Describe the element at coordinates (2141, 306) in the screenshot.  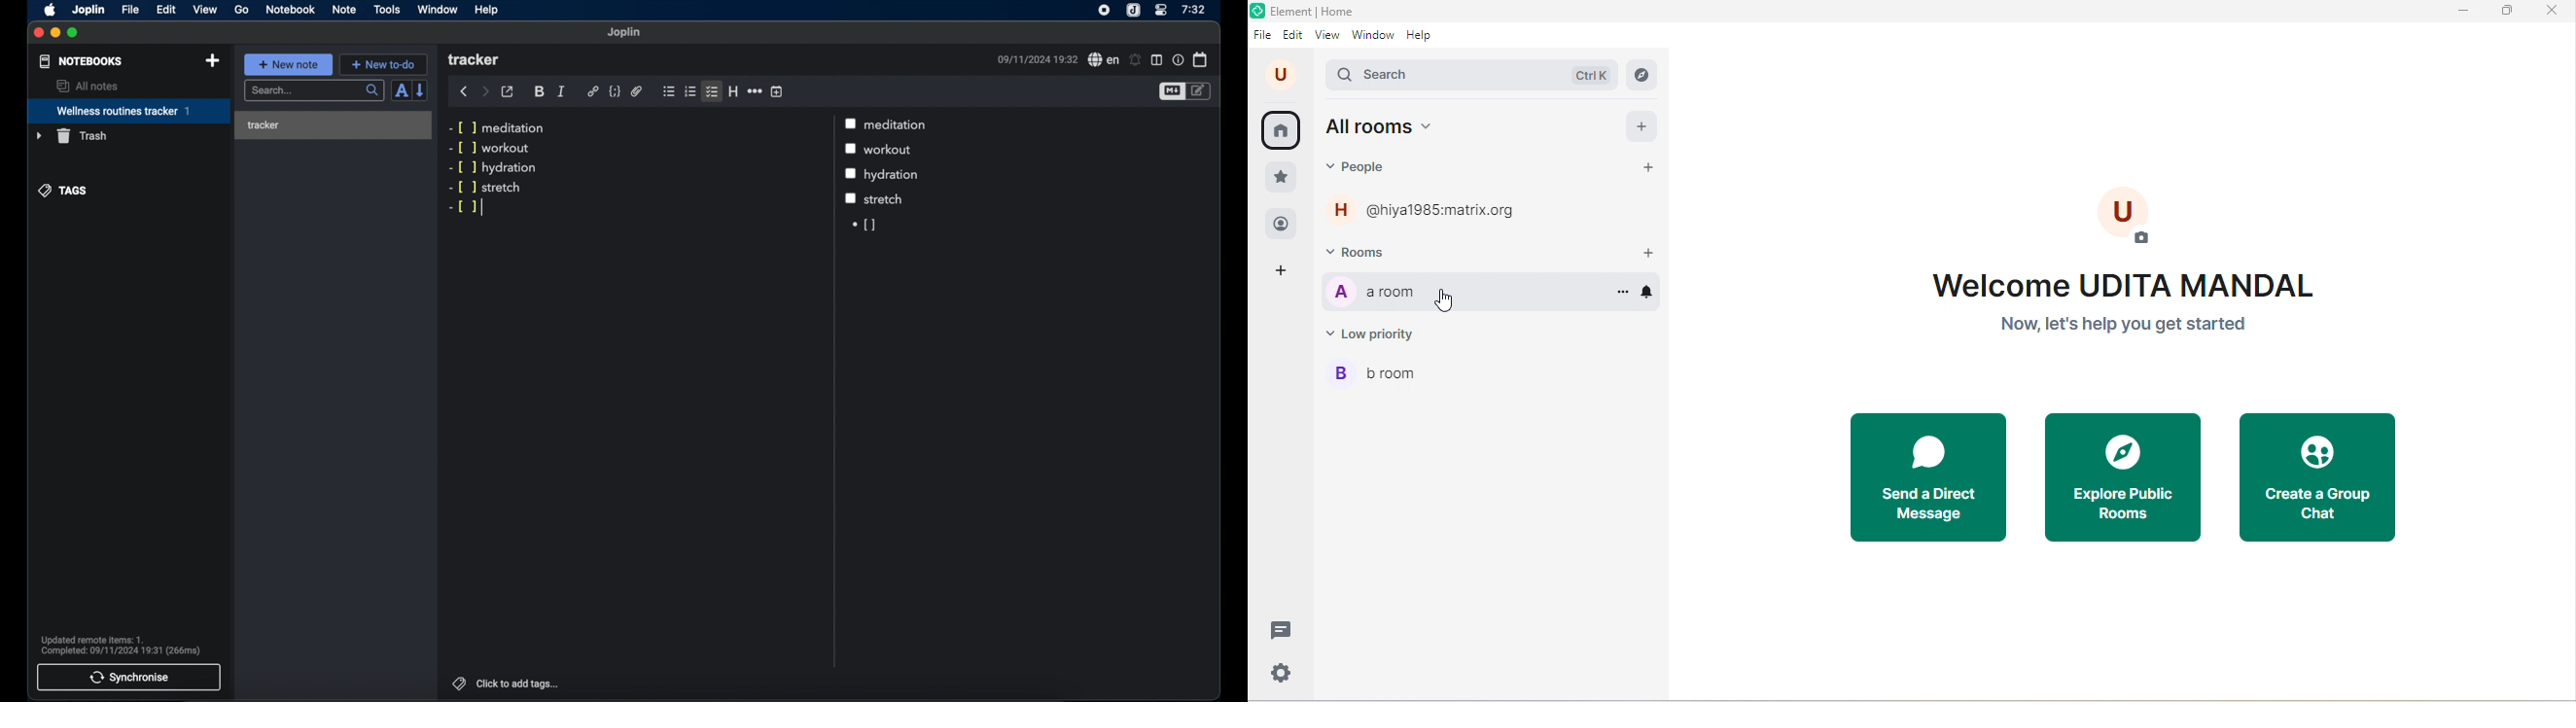
I see `welcome Udita Mandal Now, Let's help you get started ` at that location.